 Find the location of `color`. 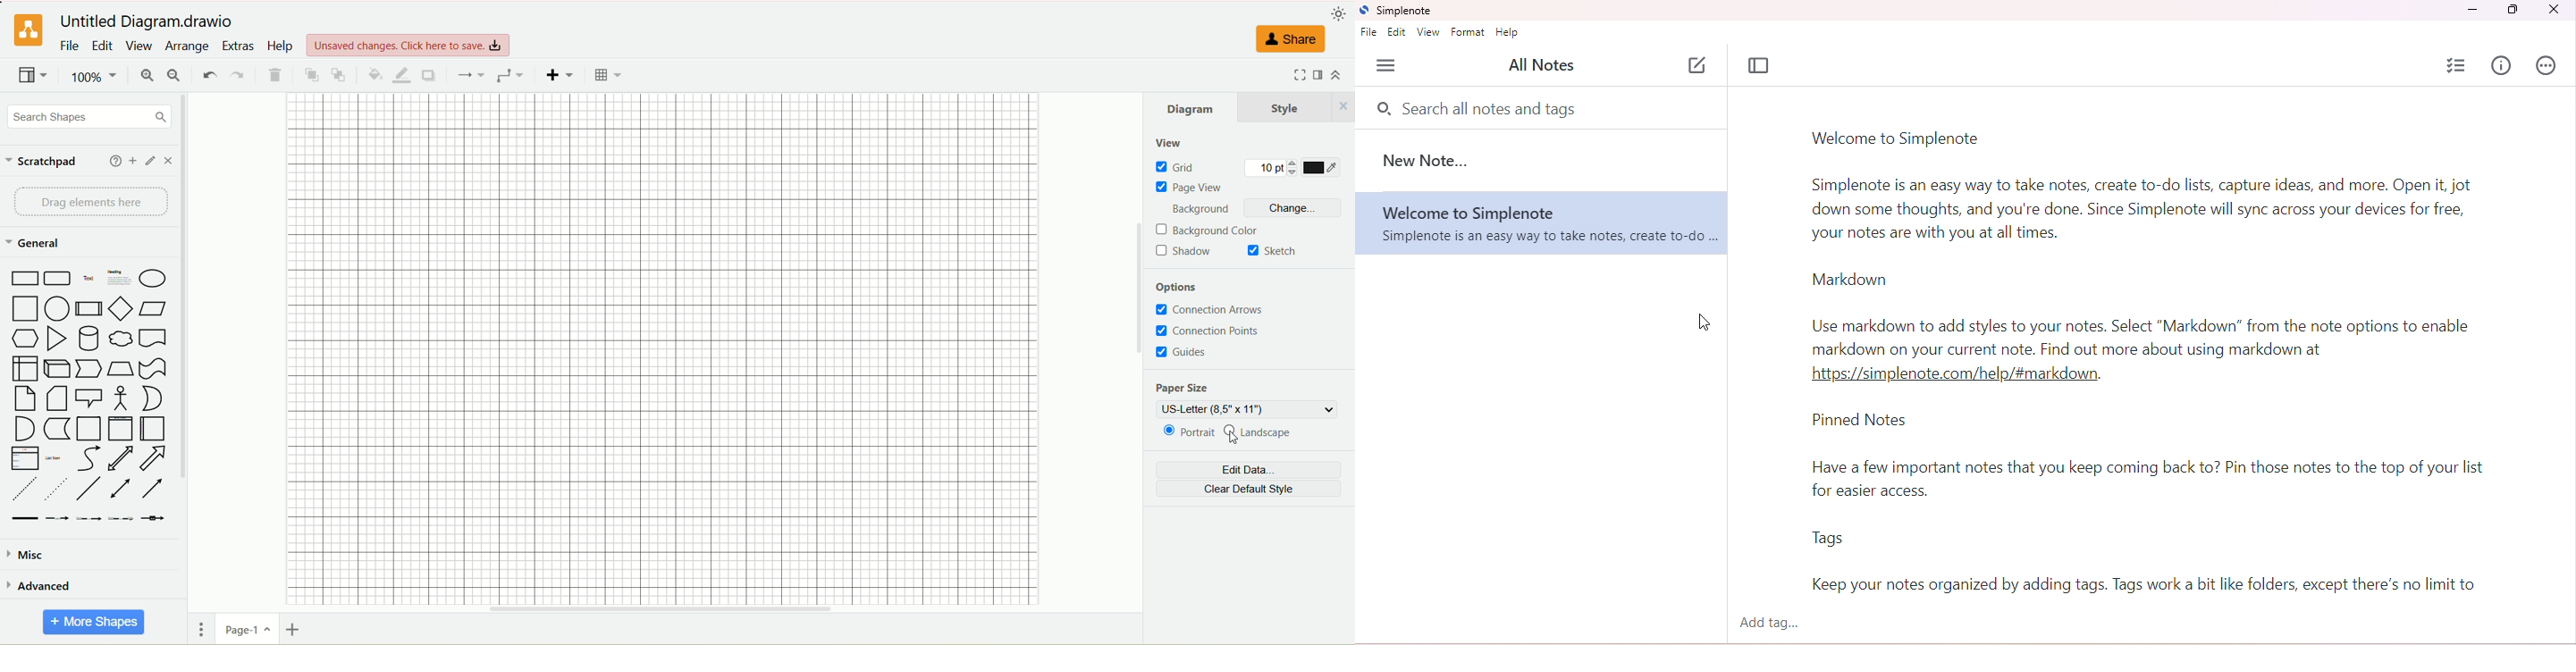

color is located at coordinates (1324, 168).